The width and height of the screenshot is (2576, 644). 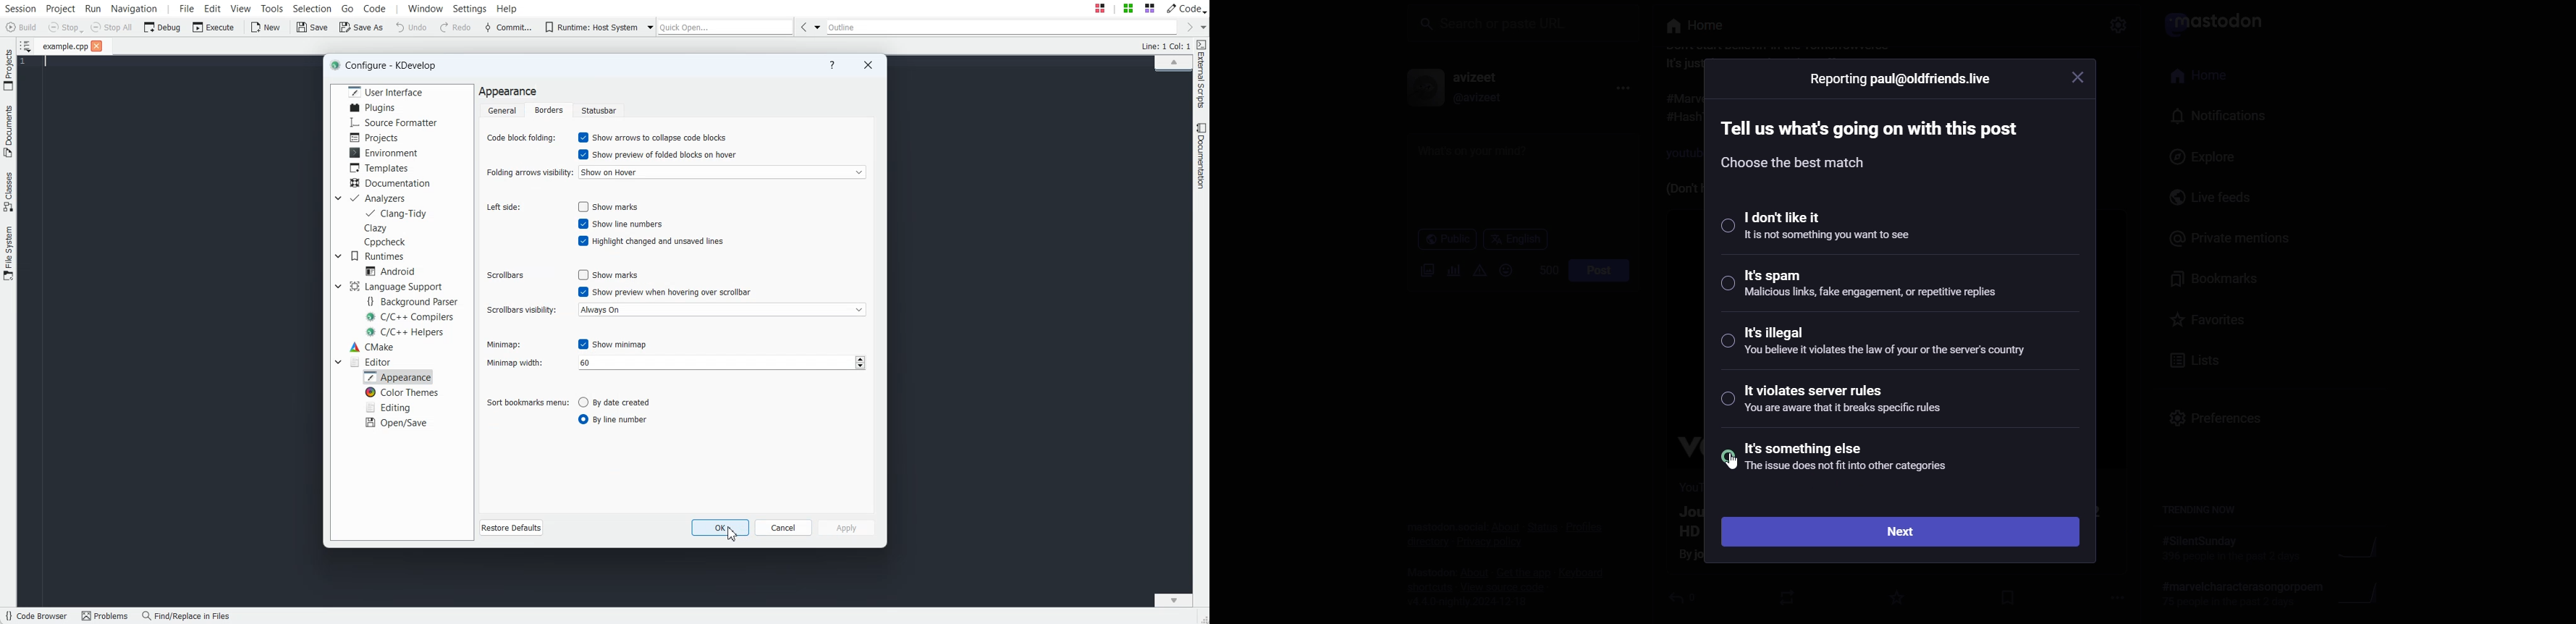 What do you see at coordinates (2222, 423) in the screenshot?
I see `preferences` at bounding box center [2222, 423].